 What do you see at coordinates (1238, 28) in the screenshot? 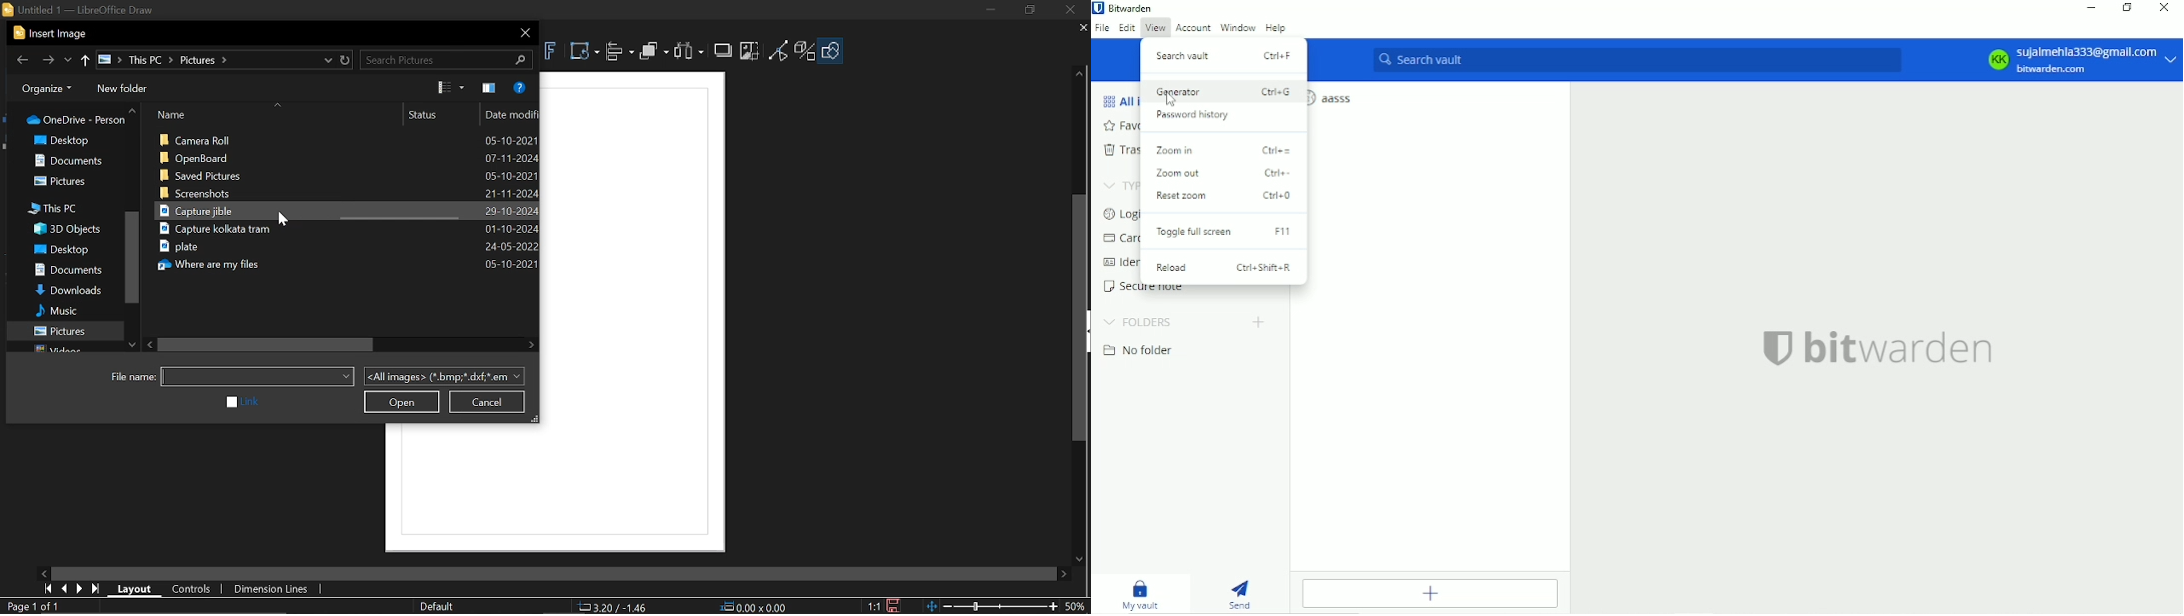
I see `Window` at bounding box center [1238, 28].